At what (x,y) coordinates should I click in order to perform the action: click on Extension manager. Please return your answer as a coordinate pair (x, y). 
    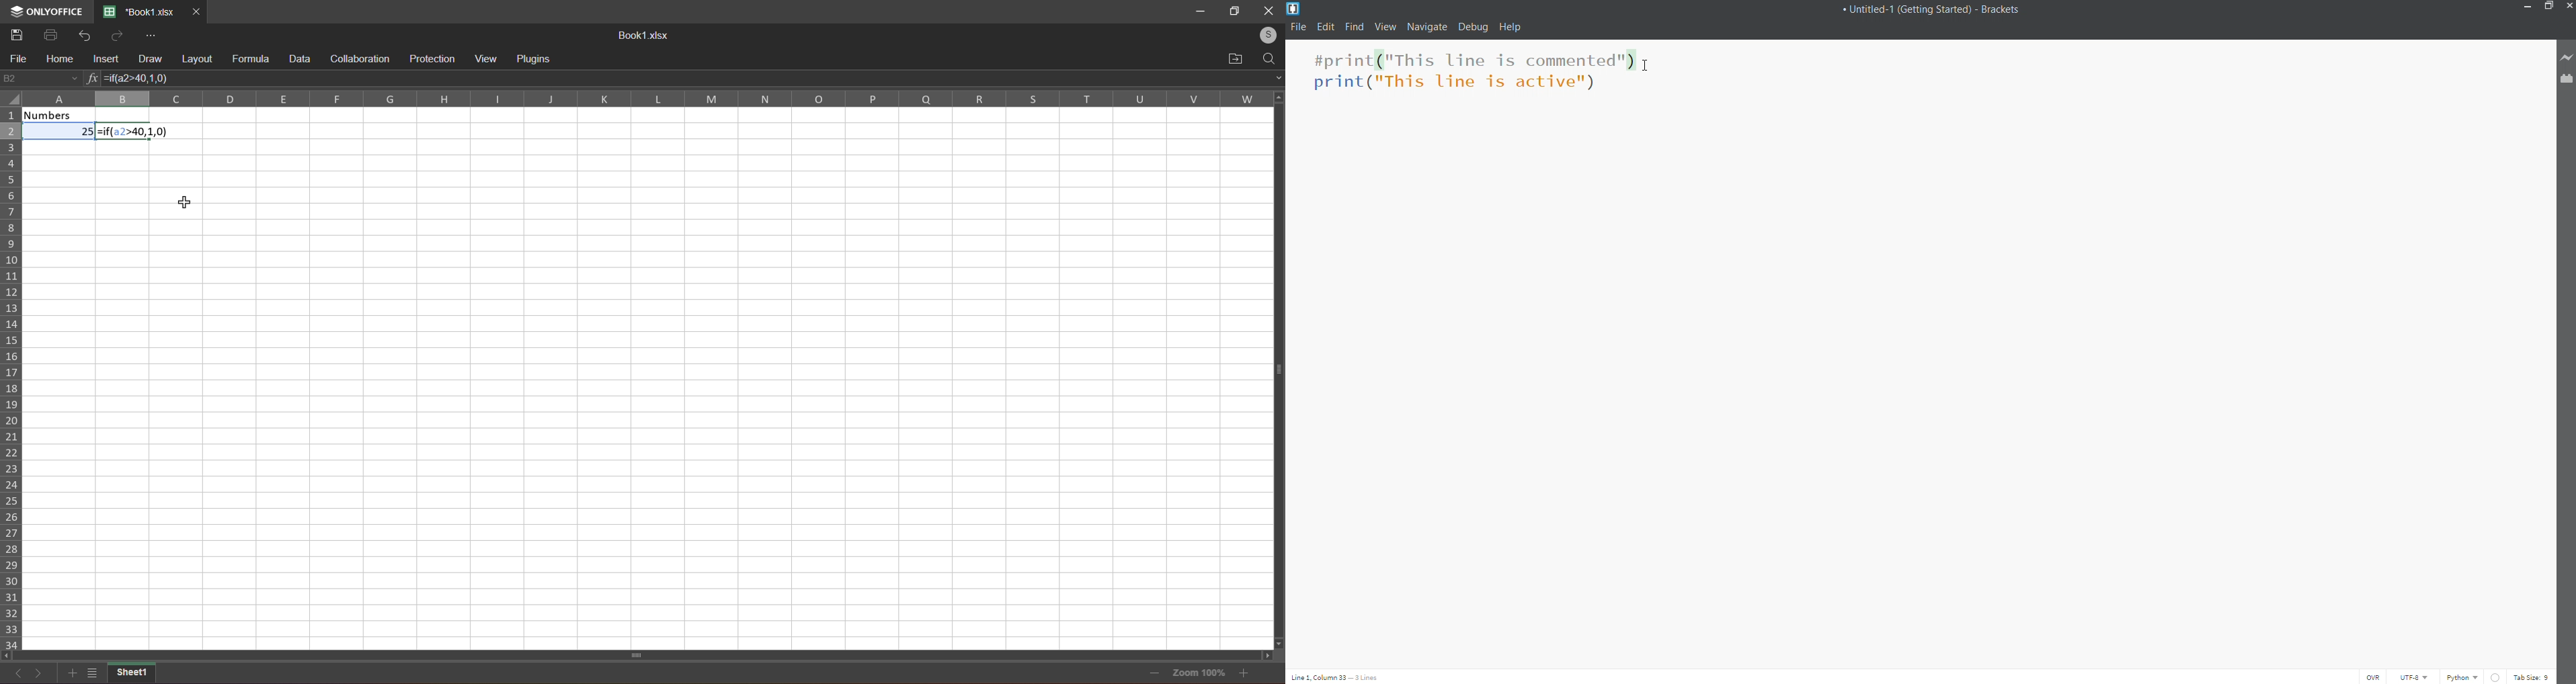
    Looking at the image, I should click on (2565, 79).